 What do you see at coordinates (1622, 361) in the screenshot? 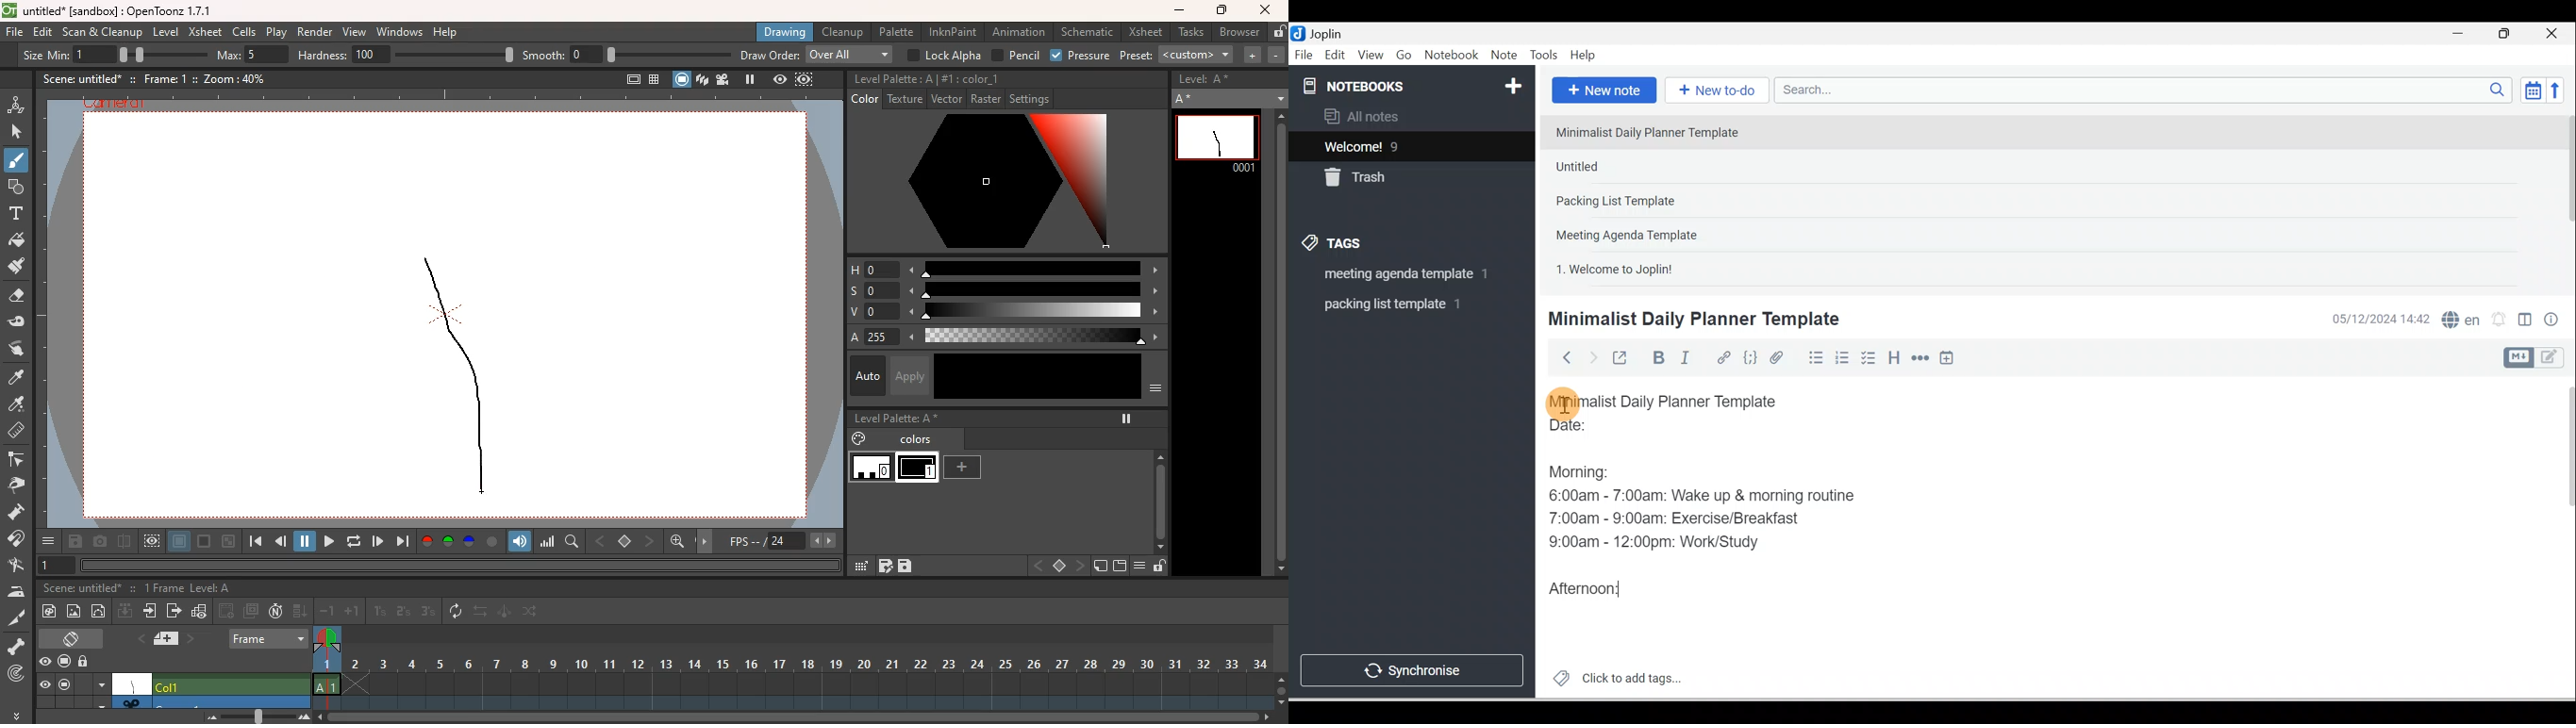
I see `Toggle external editing` at bounding box center [1622, 361].